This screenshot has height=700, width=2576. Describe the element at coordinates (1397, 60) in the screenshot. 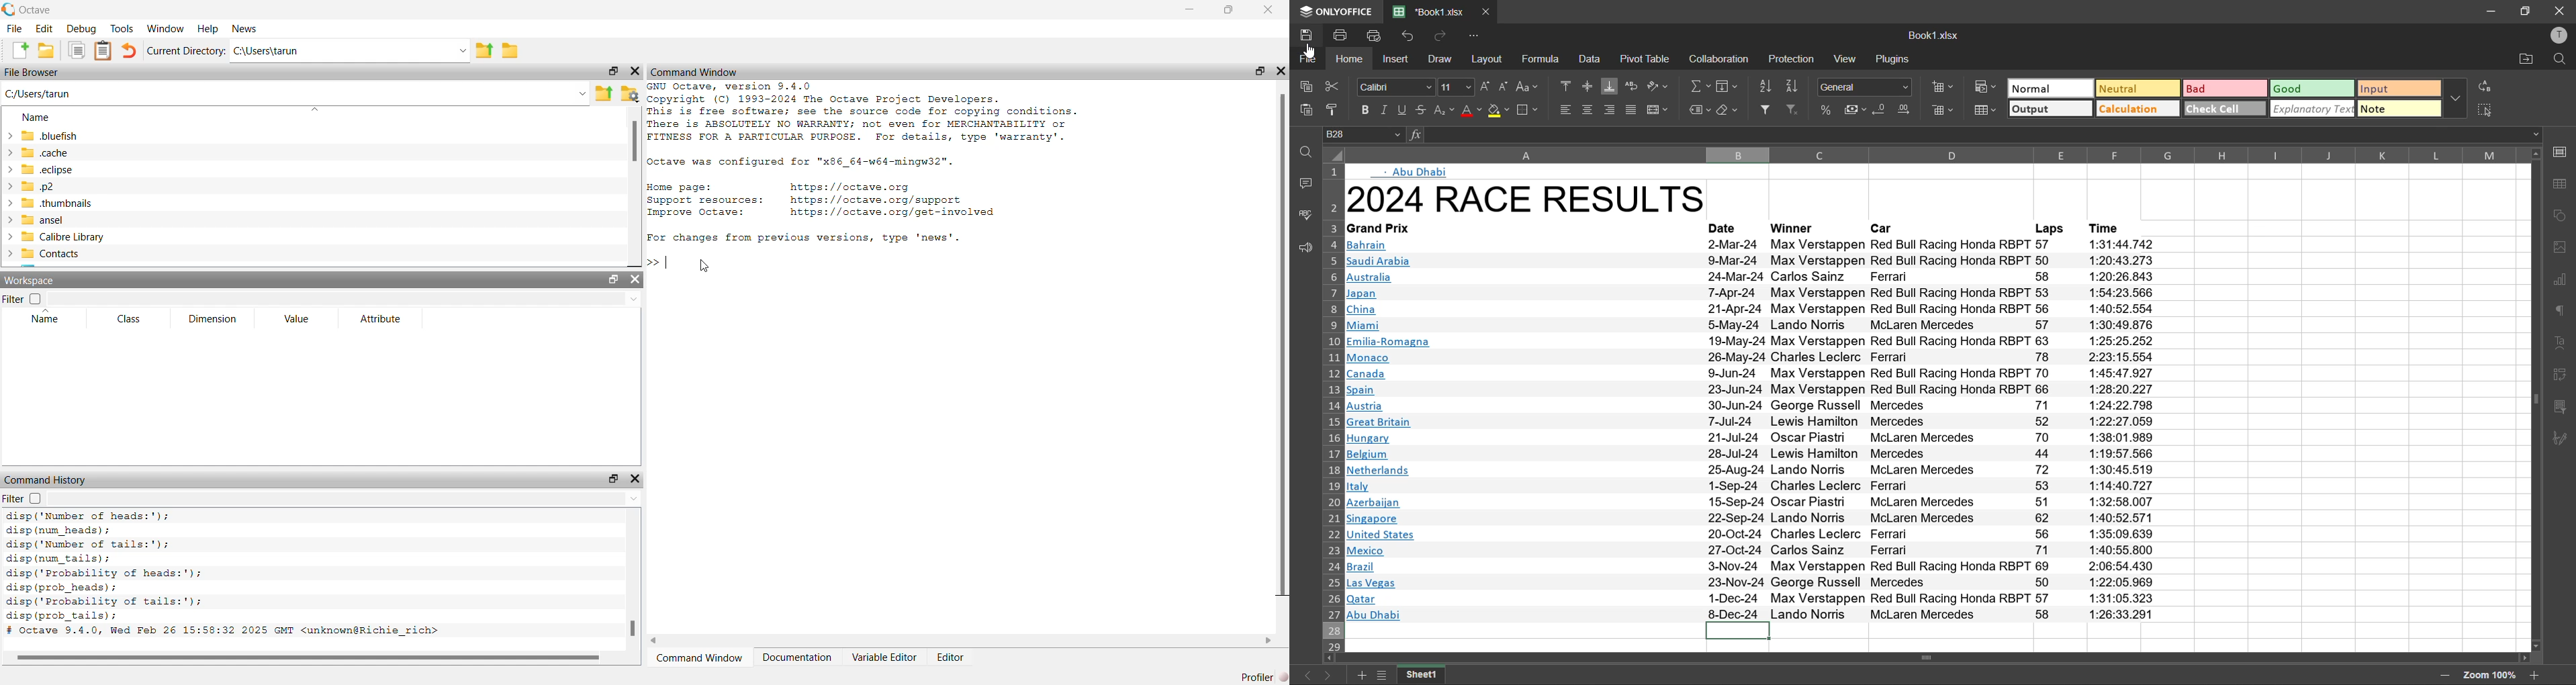

I see `insert` at that location.